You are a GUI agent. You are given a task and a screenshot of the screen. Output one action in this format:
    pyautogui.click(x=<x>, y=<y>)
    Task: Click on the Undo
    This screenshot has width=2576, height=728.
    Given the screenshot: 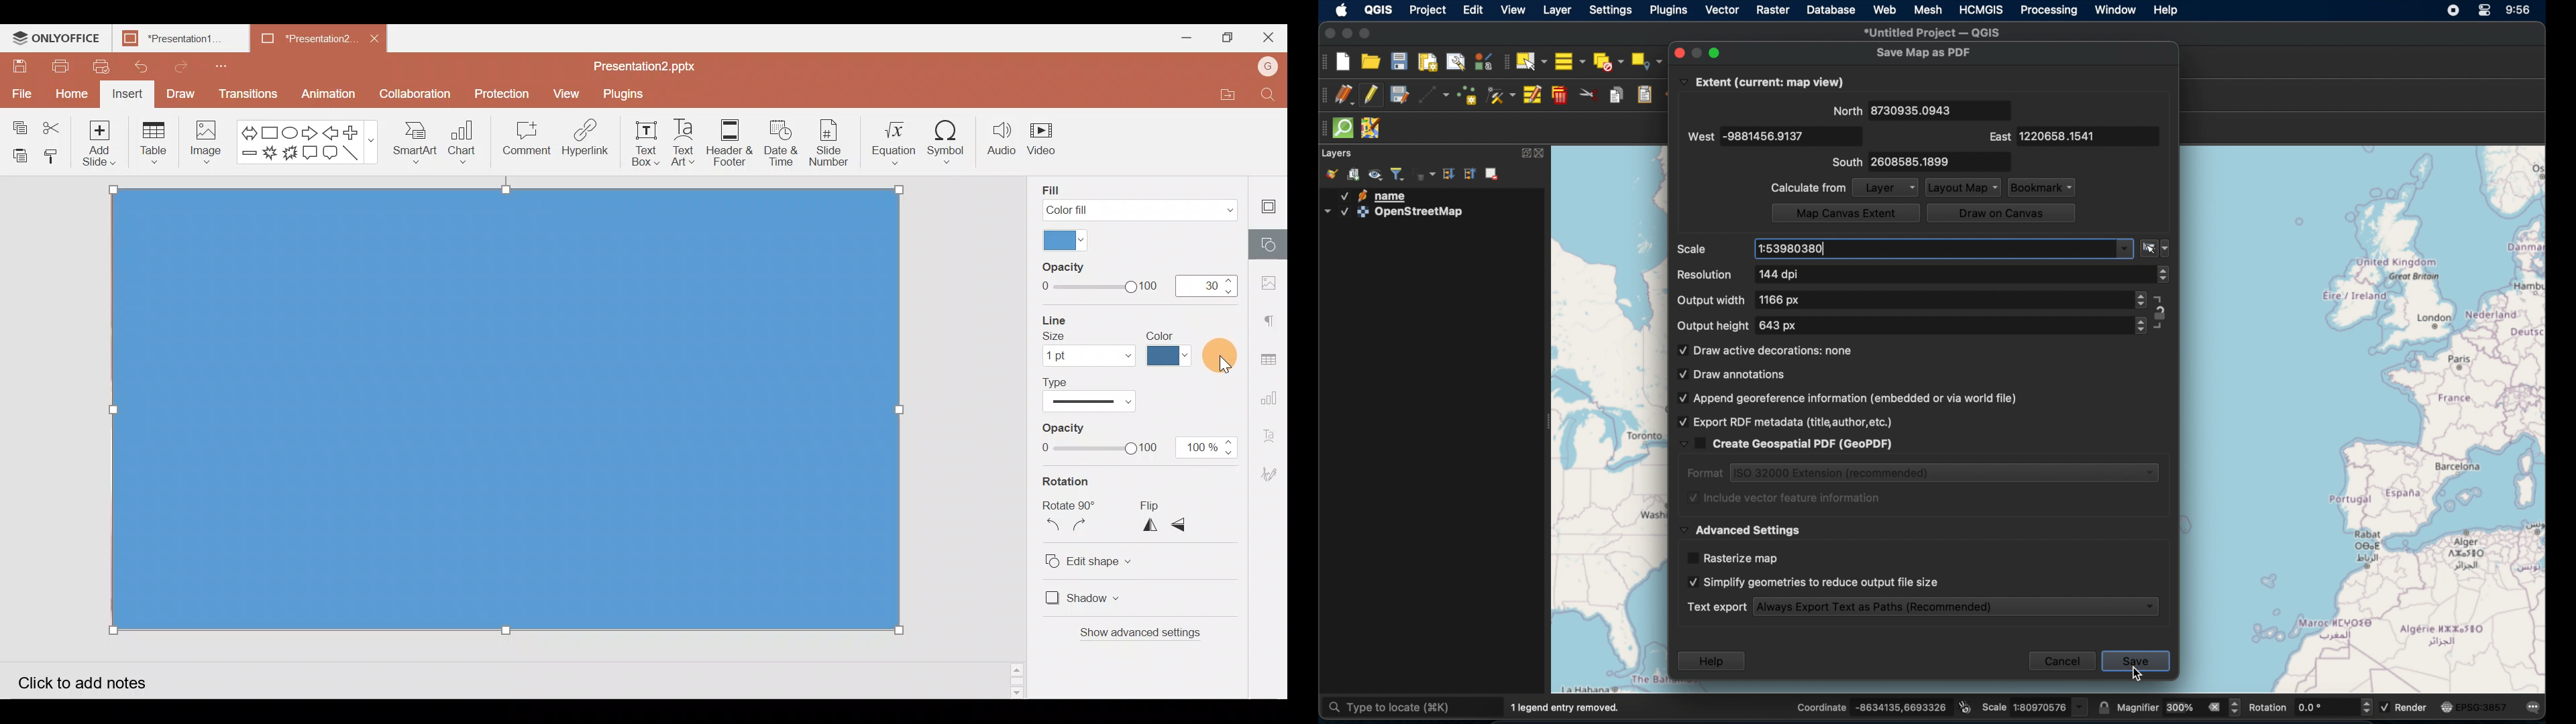 What is the action you would take?
    pyautogui.click(x=142, y=67)
    